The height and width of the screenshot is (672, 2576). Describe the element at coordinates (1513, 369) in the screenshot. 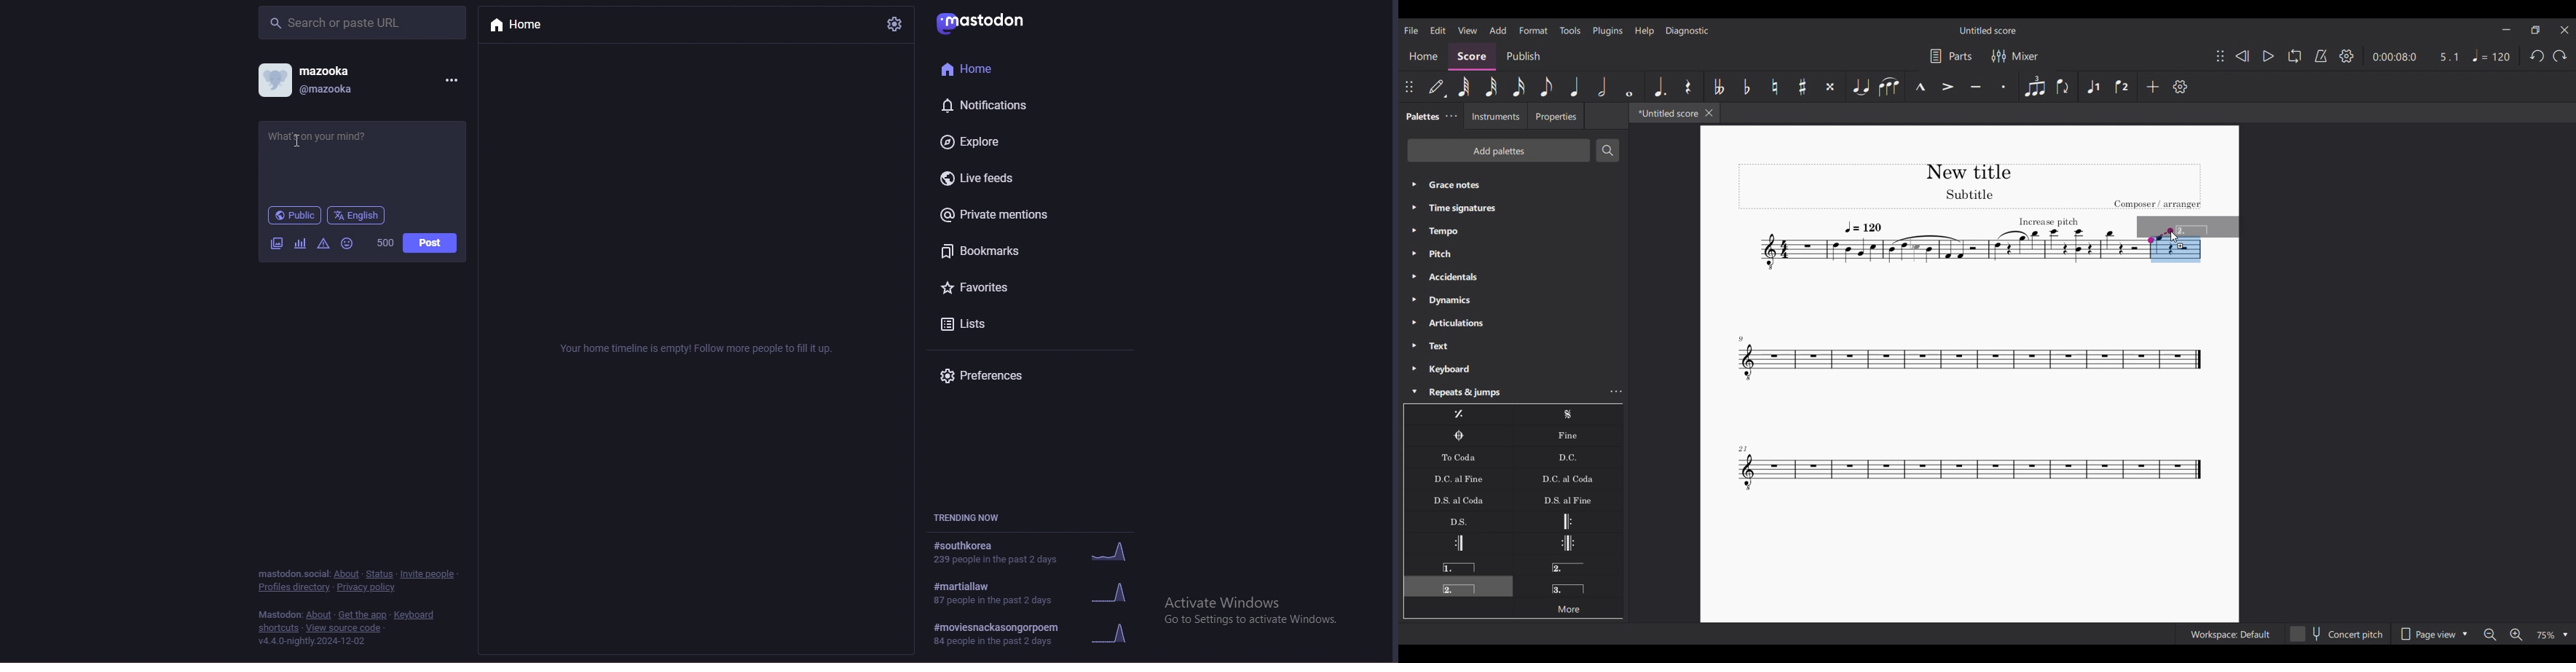

I see `Keyboard` at that location.